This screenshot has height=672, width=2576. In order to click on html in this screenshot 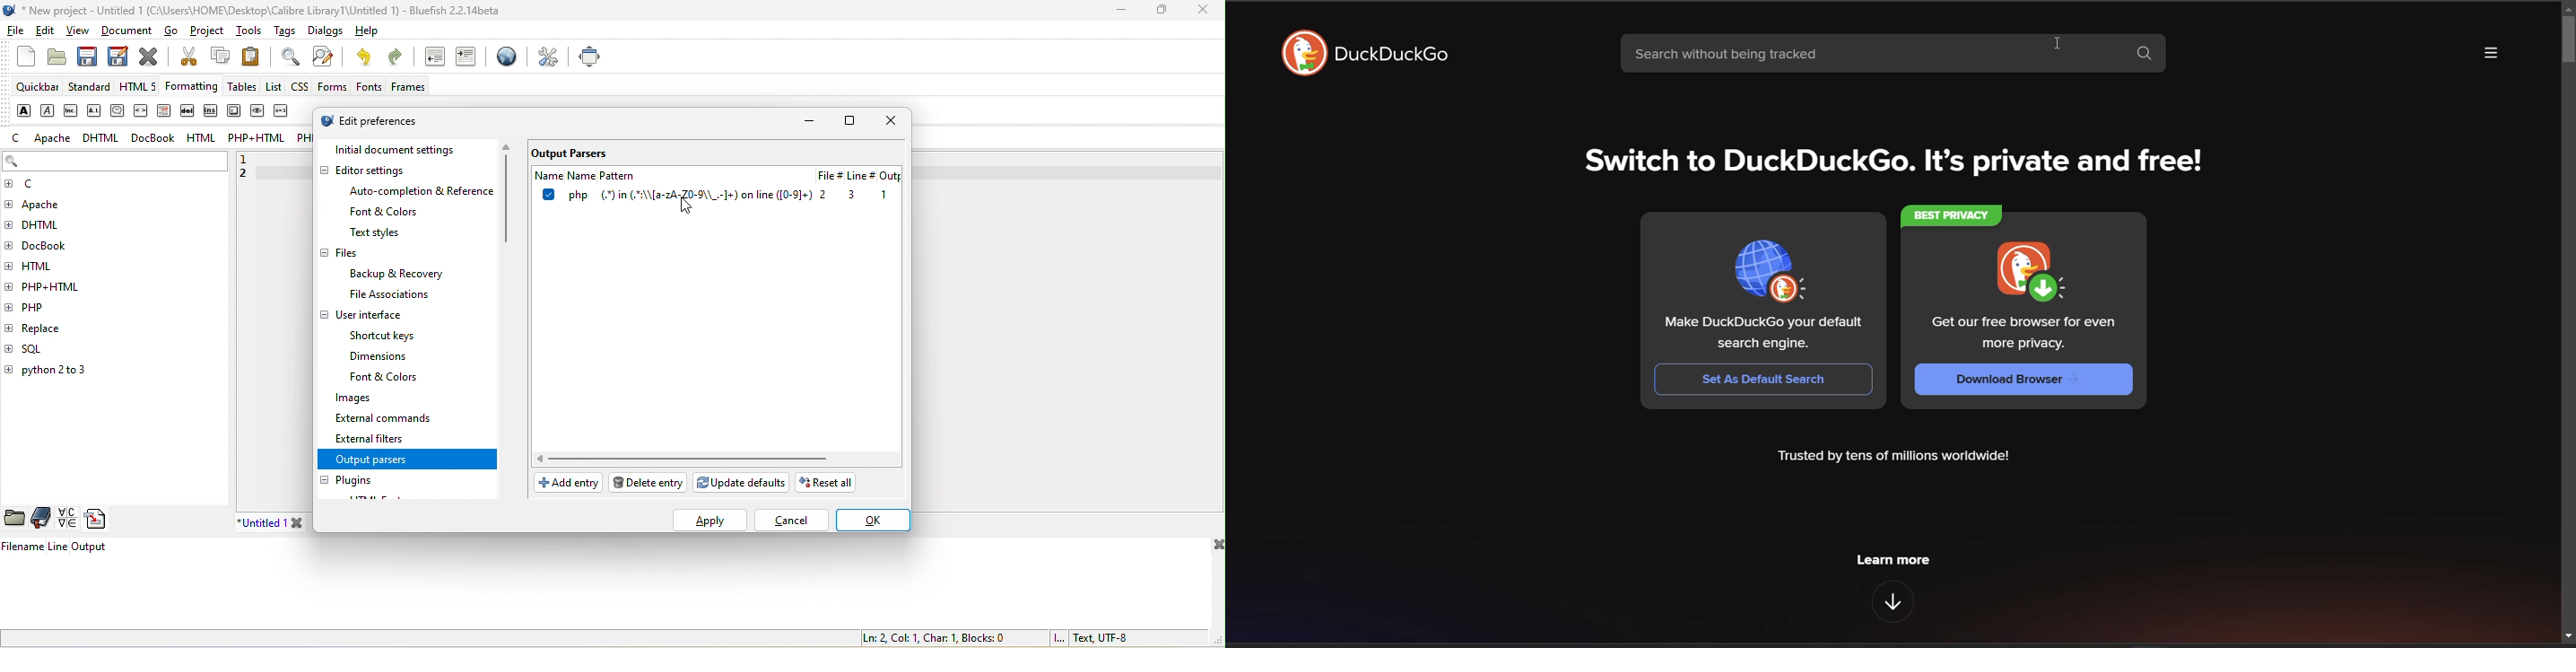, I will do `click(46, 267)`.